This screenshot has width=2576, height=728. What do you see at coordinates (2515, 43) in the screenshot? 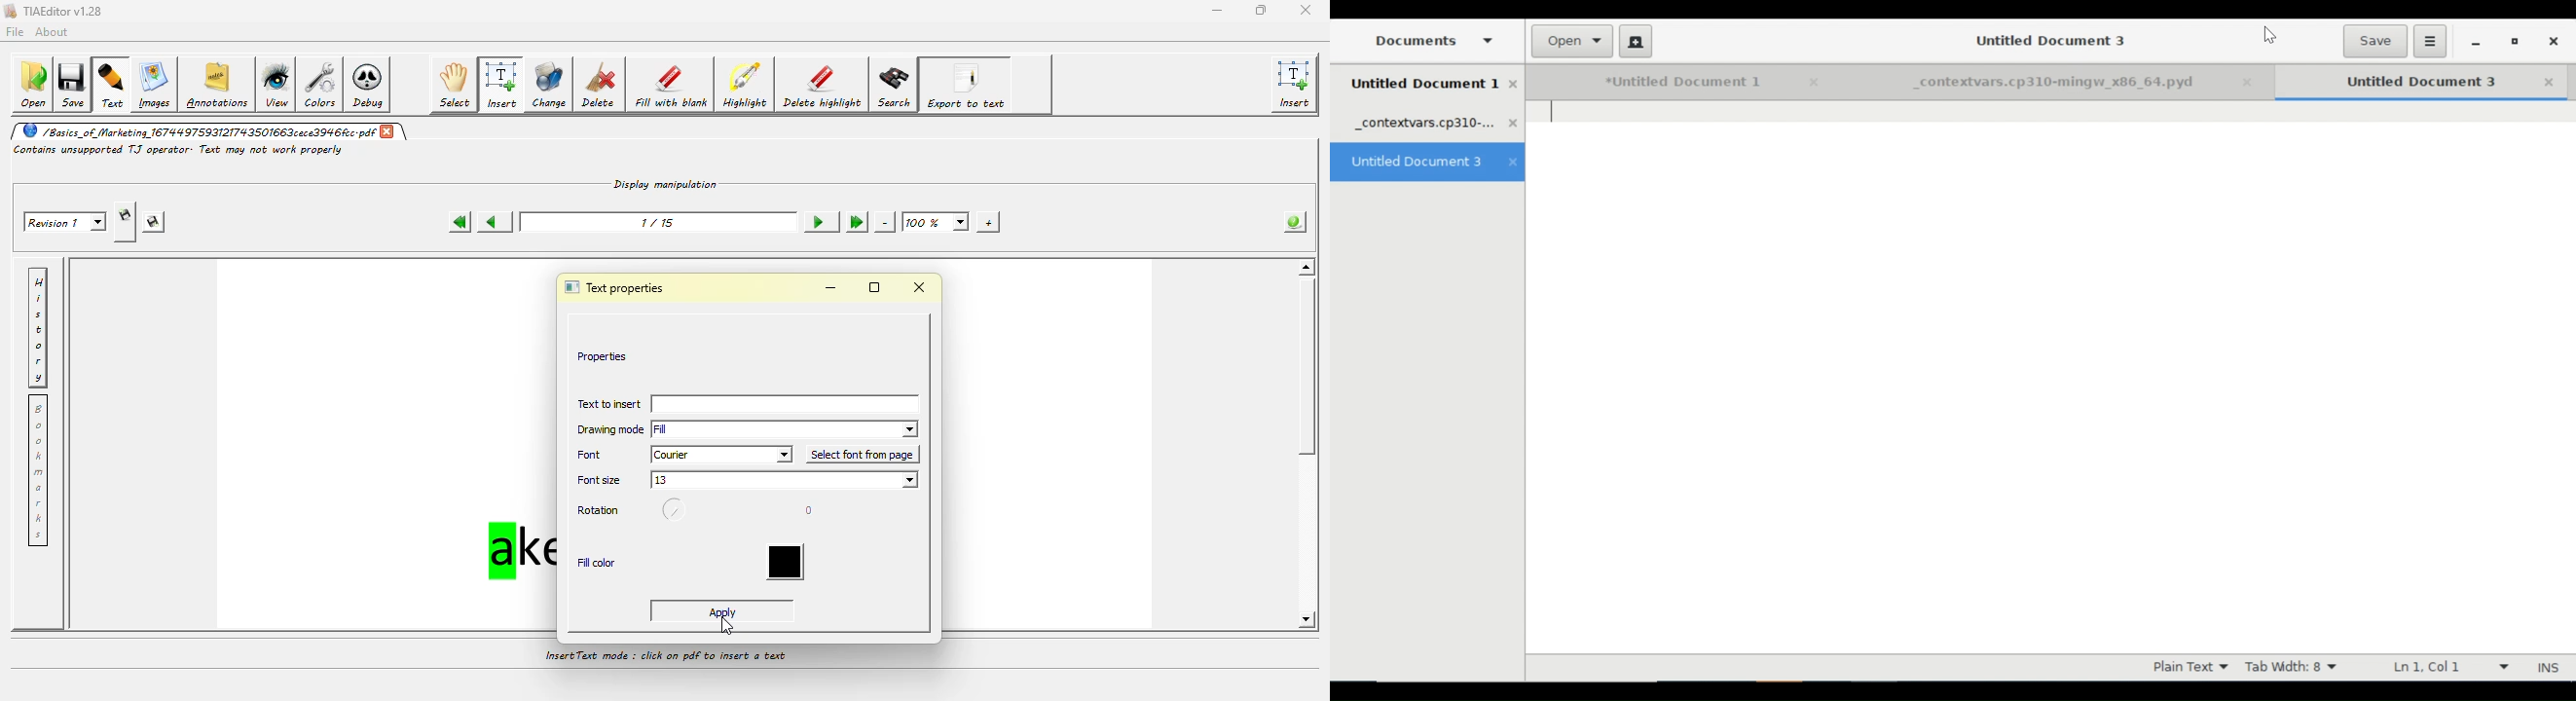
I see `restore` at bounding box center [2515, 43].